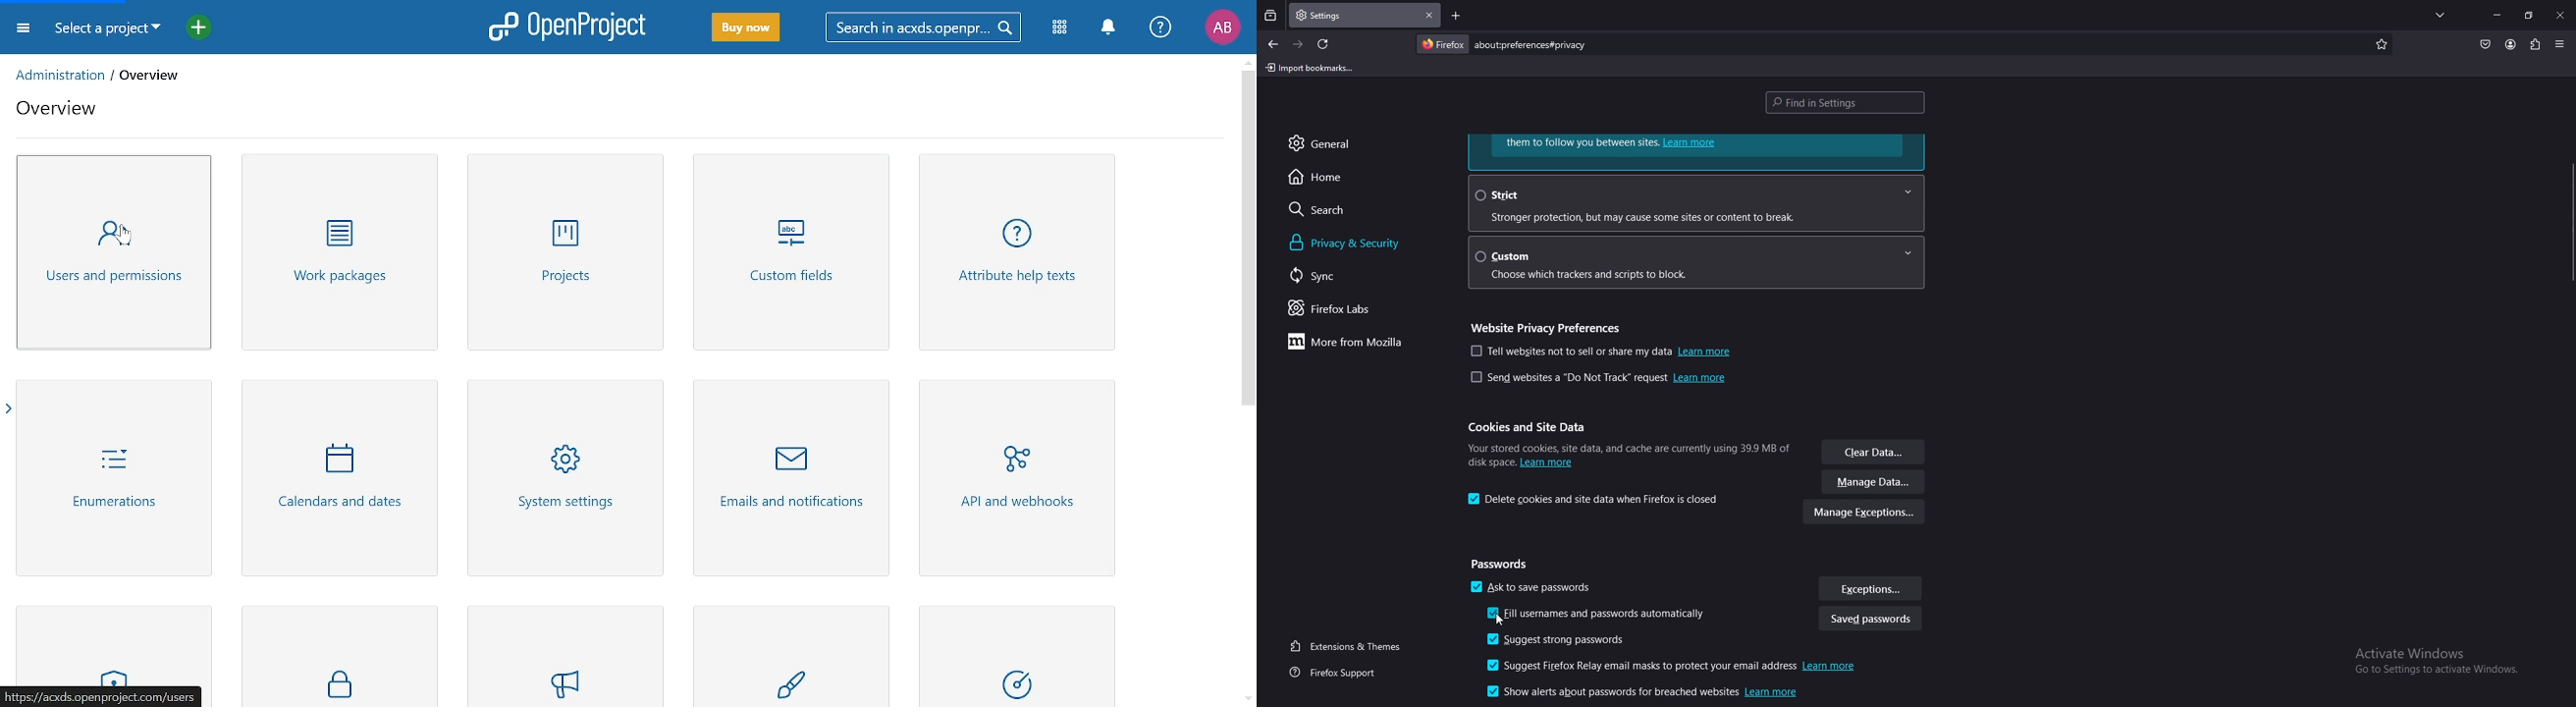 The width and height of the screenshot is (2576, 728). What do you see at coordinates (1336, 177) in the screenshot?
I see `home` at bounding box center [1336, 177].